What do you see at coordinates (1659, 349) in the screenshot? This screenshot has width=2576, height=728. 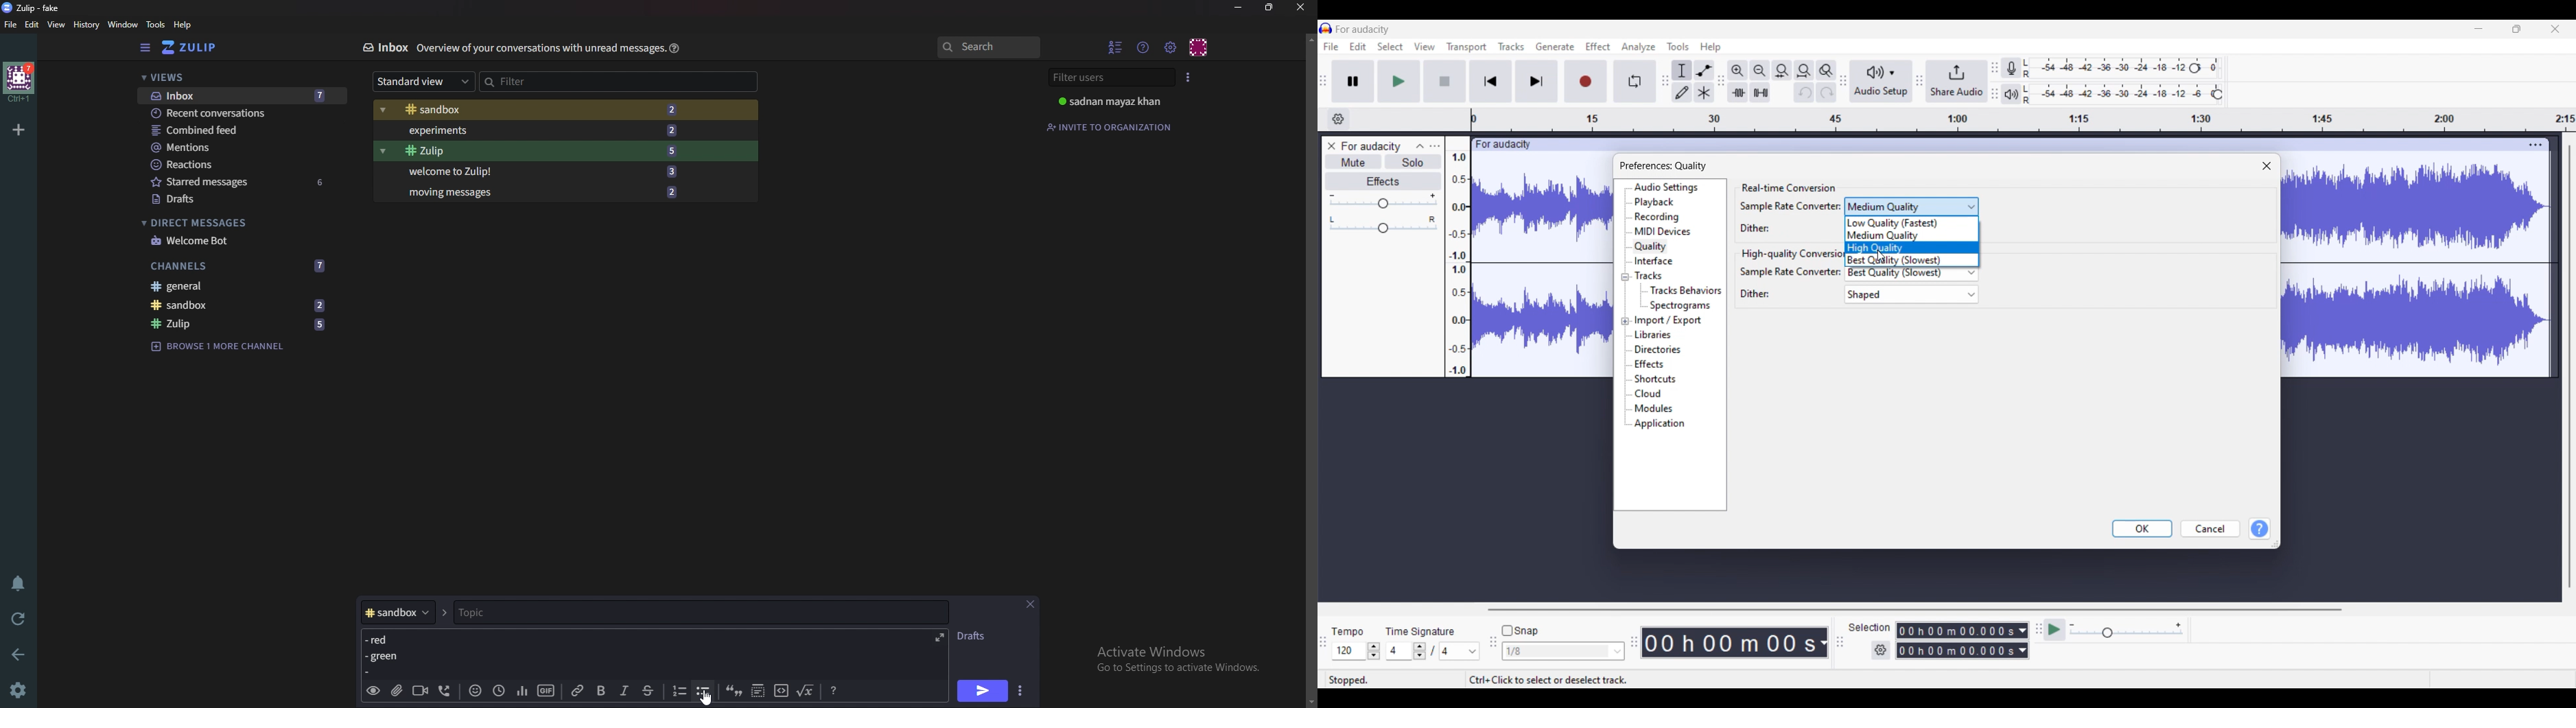 I see `Directories` at bounding box center [1659, 349].